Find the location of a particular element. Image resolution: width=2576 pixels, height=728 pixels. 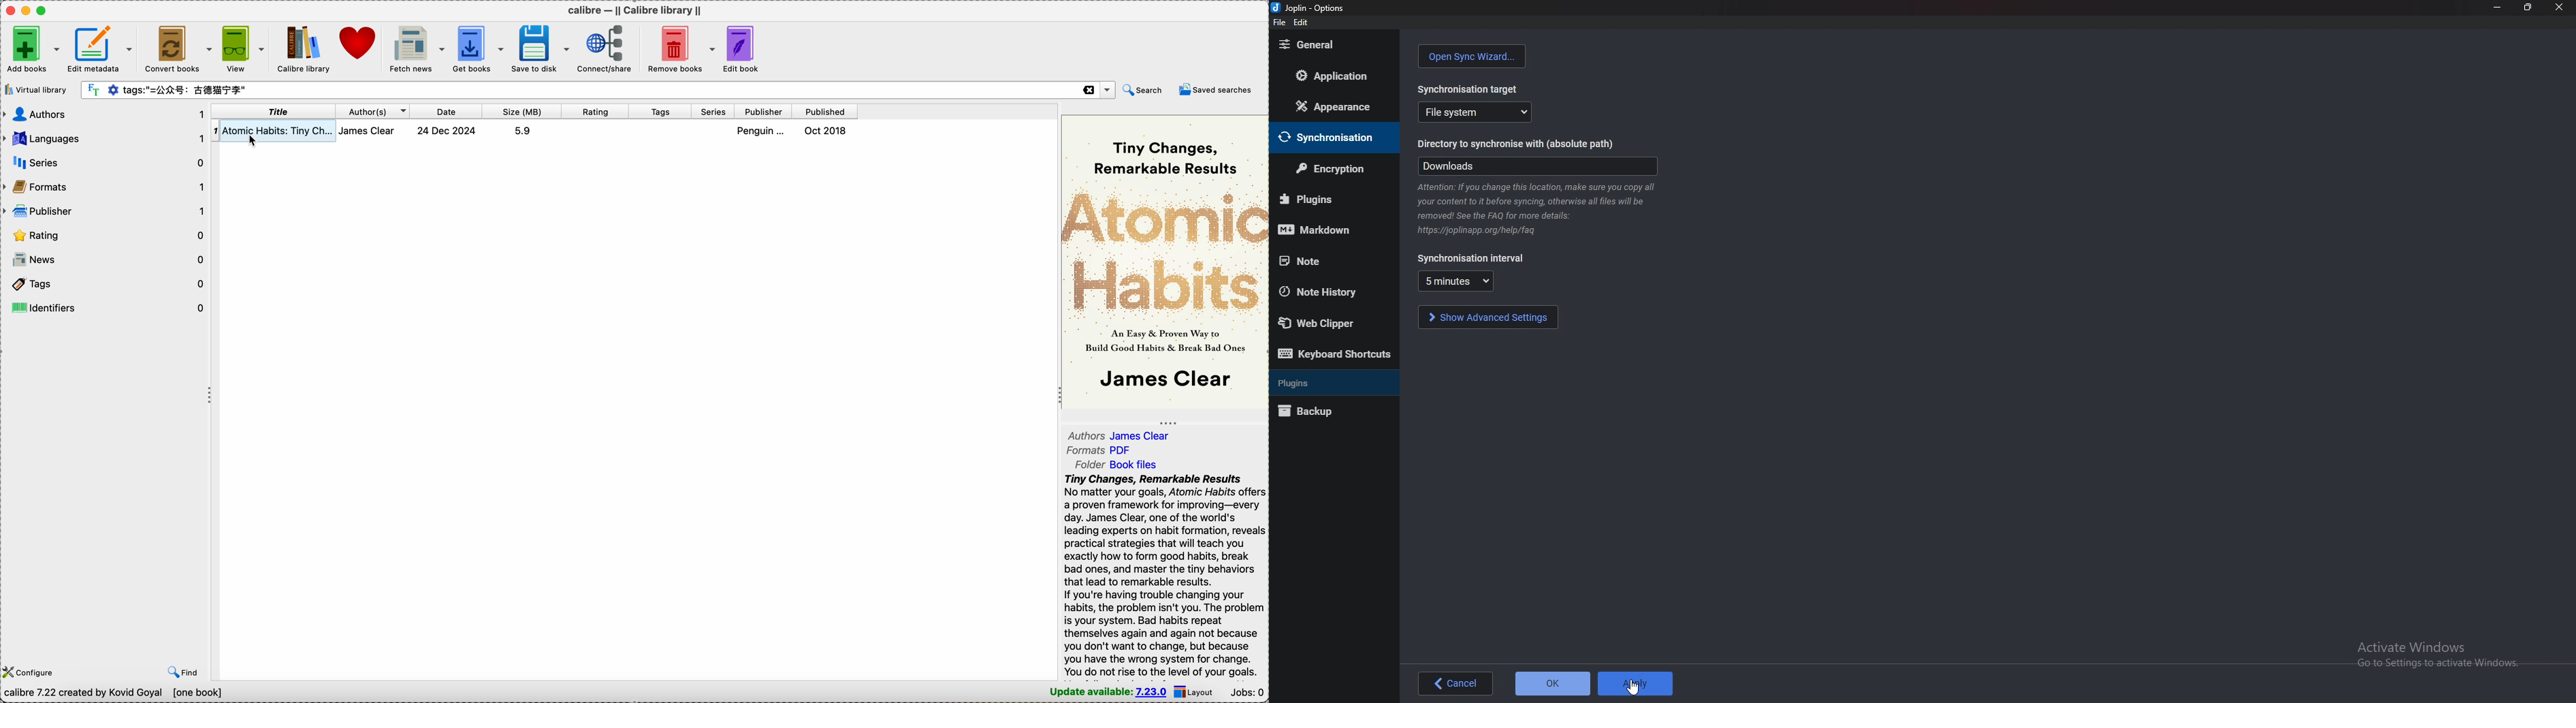

date is located at coordinates (448, 112).